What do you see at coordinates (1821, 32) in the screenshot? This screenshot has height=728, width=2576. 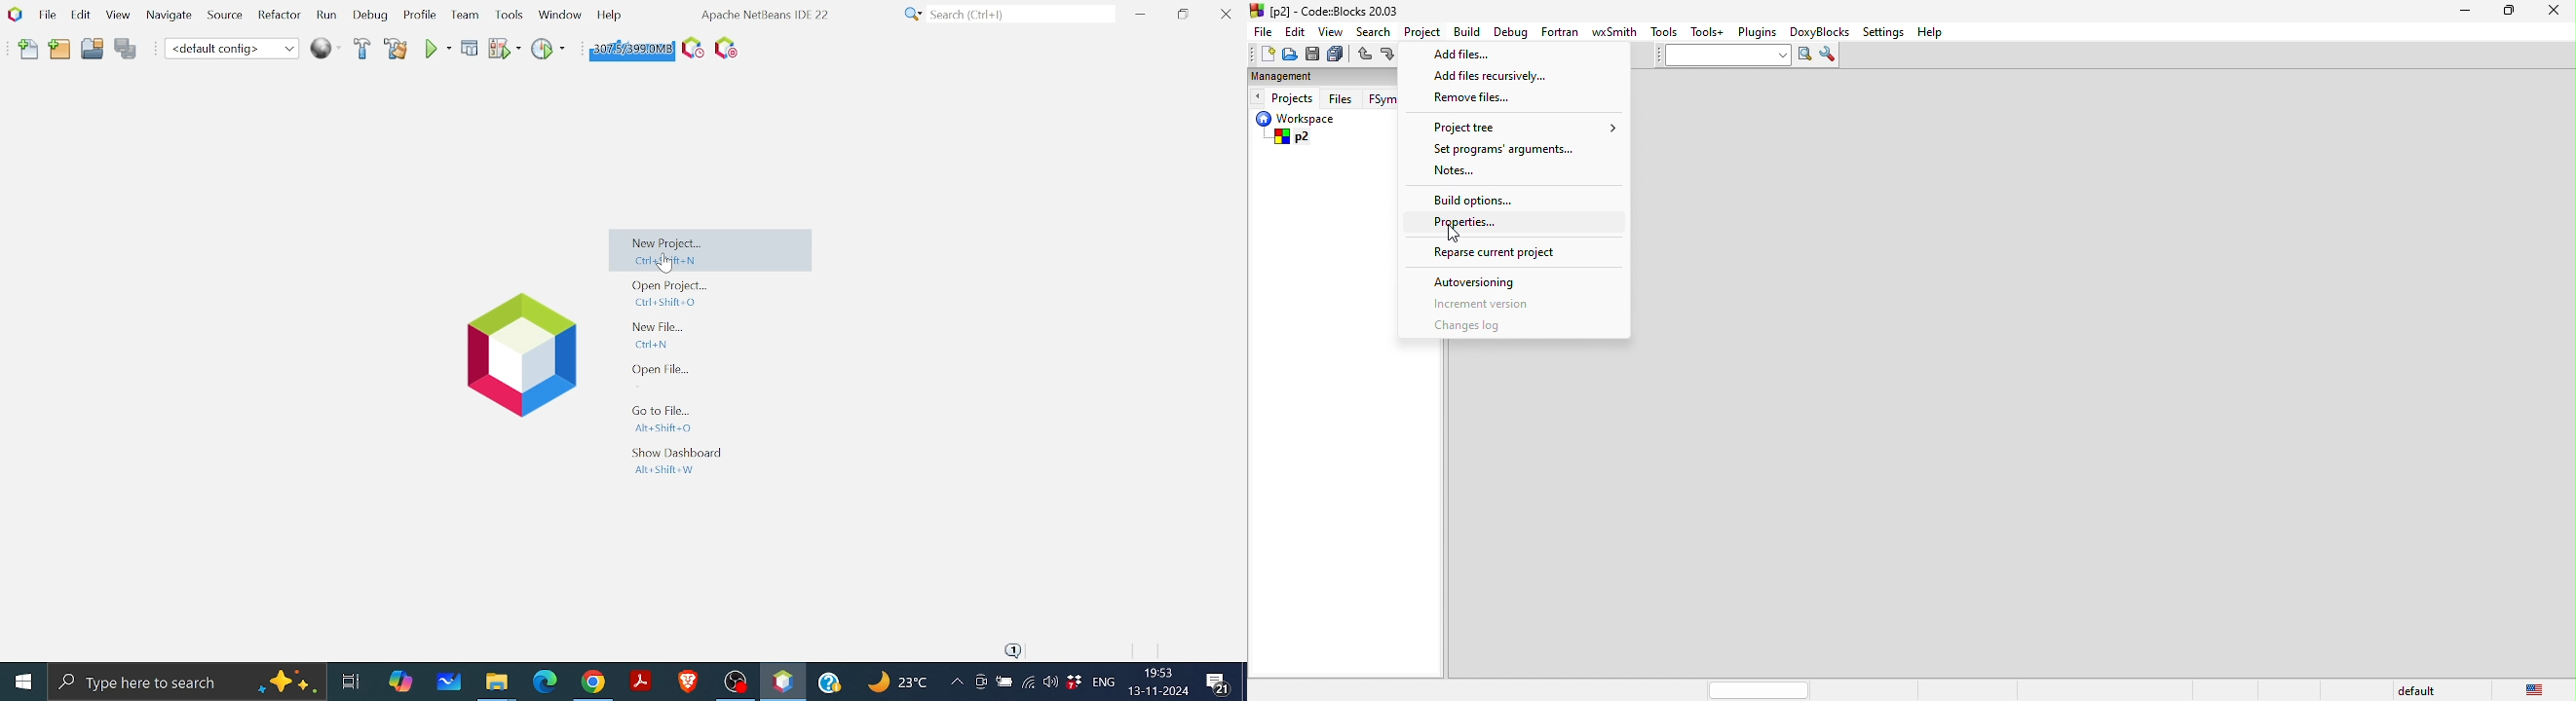 I see `doxyblocks` at bounding box center [1821, 32].